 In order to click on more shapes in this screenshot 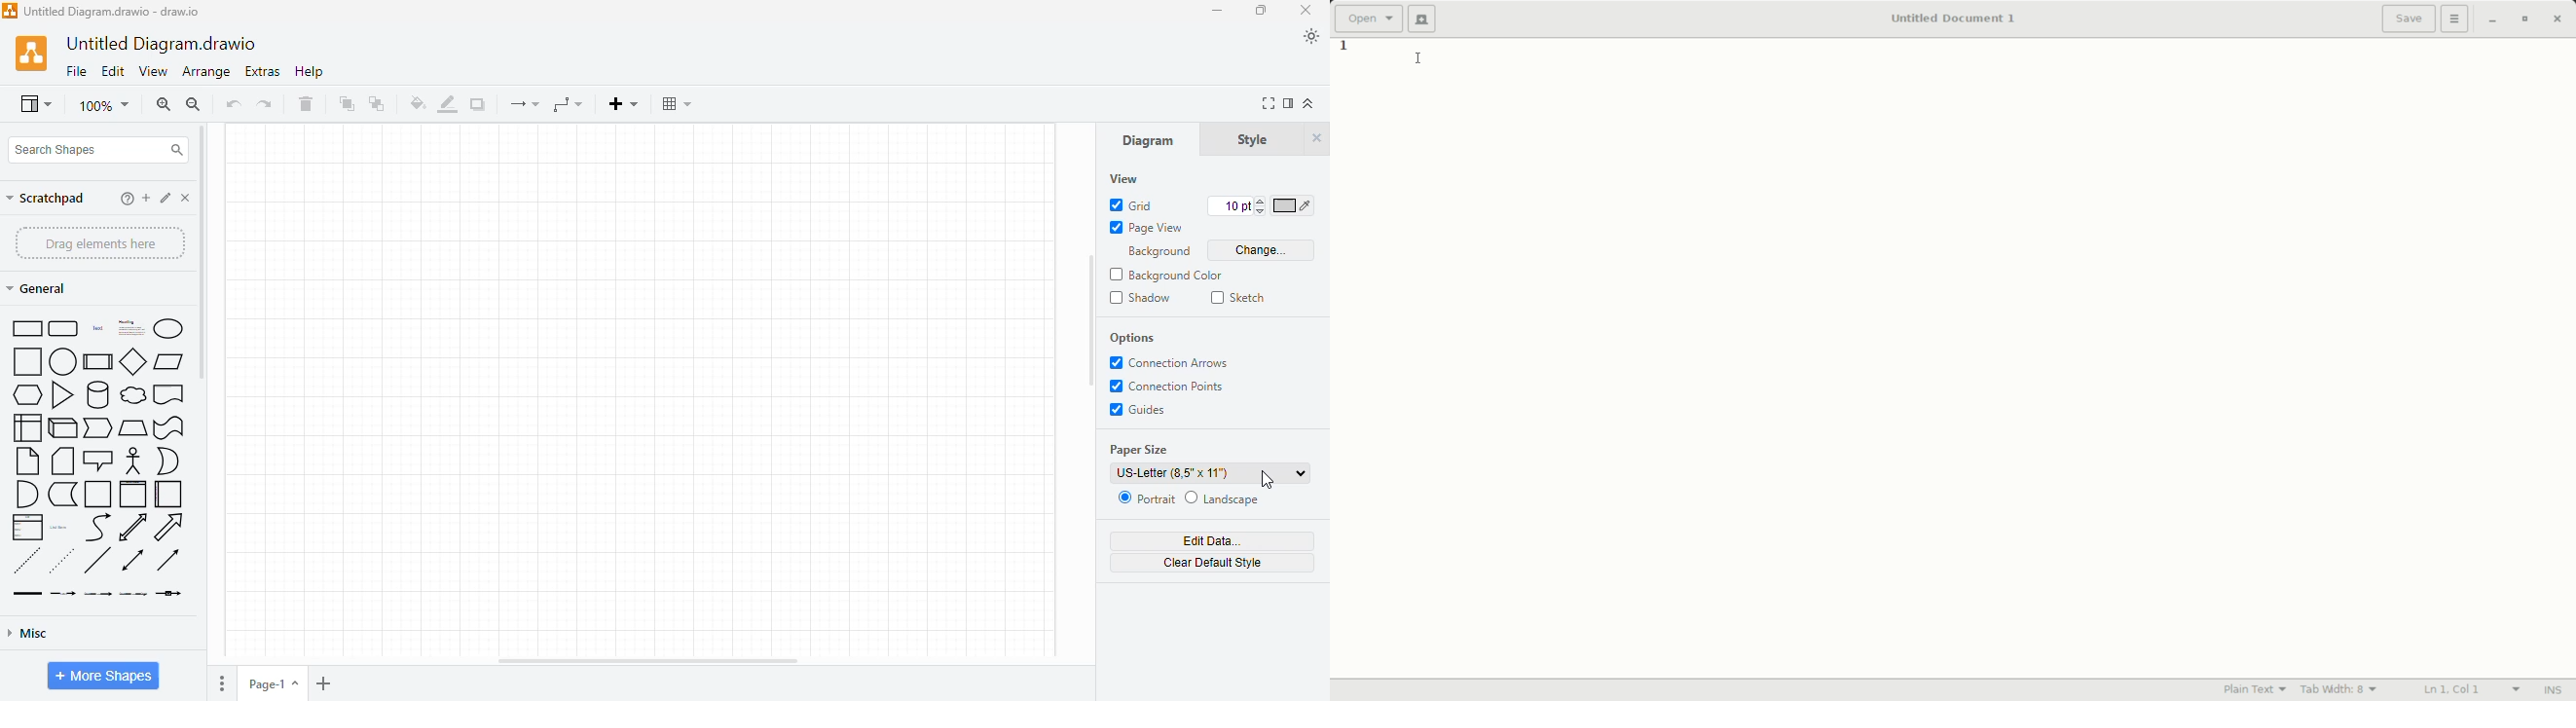, I will do `click(104, 676)`.